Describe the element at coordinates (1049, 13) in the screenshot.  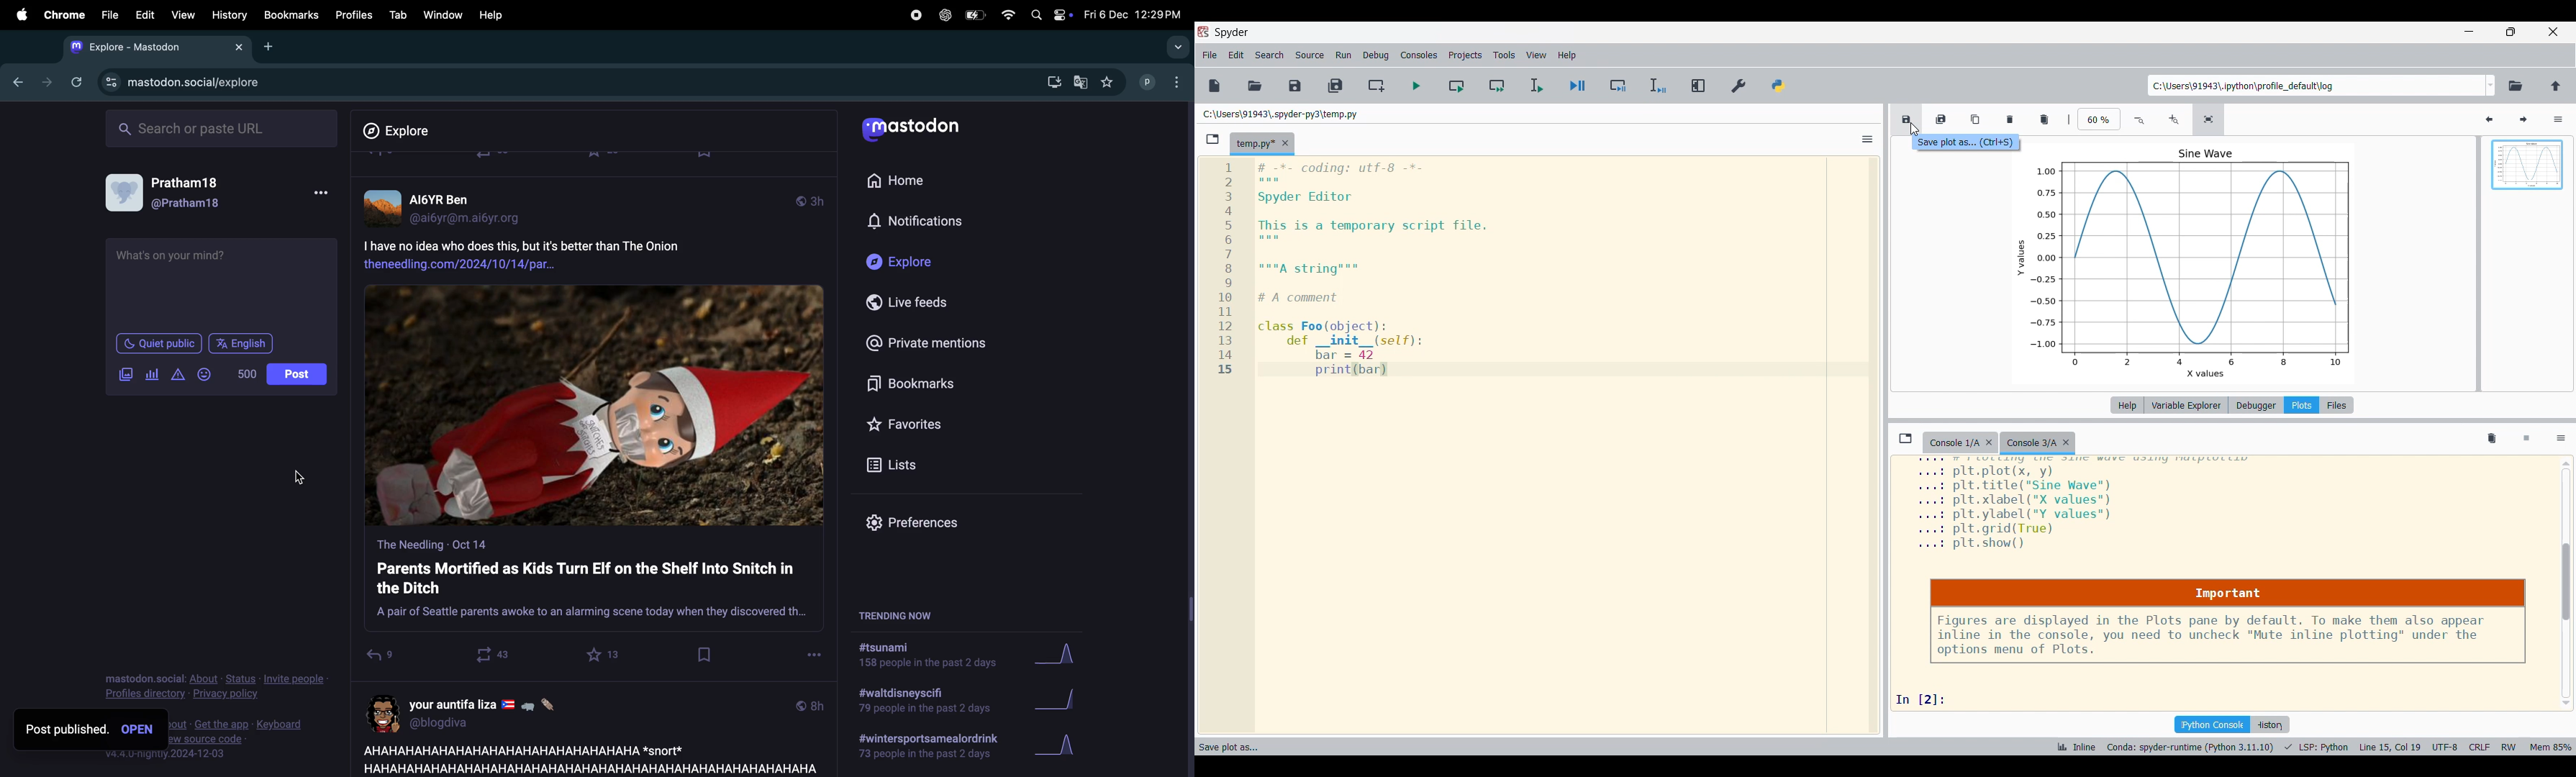
I see `apple widfgets` at that location.